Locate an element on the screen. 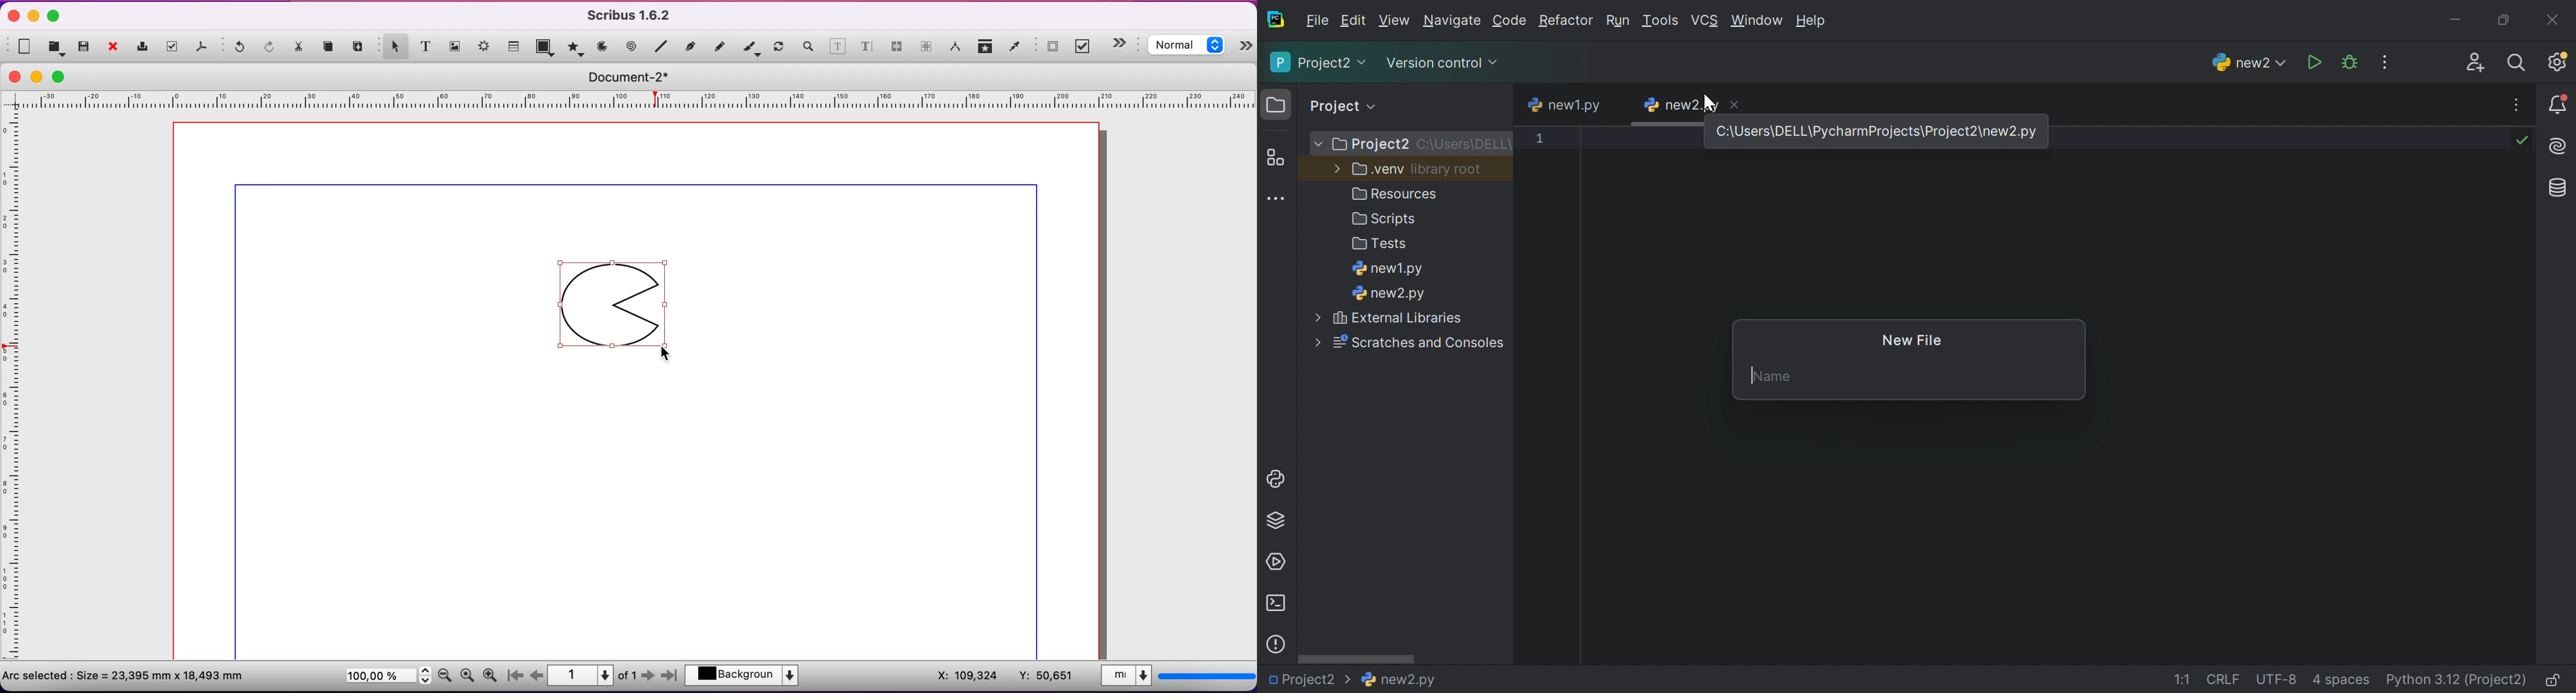 This screenshot has width=2576, height=700. open is located at coordinates (58, 47).